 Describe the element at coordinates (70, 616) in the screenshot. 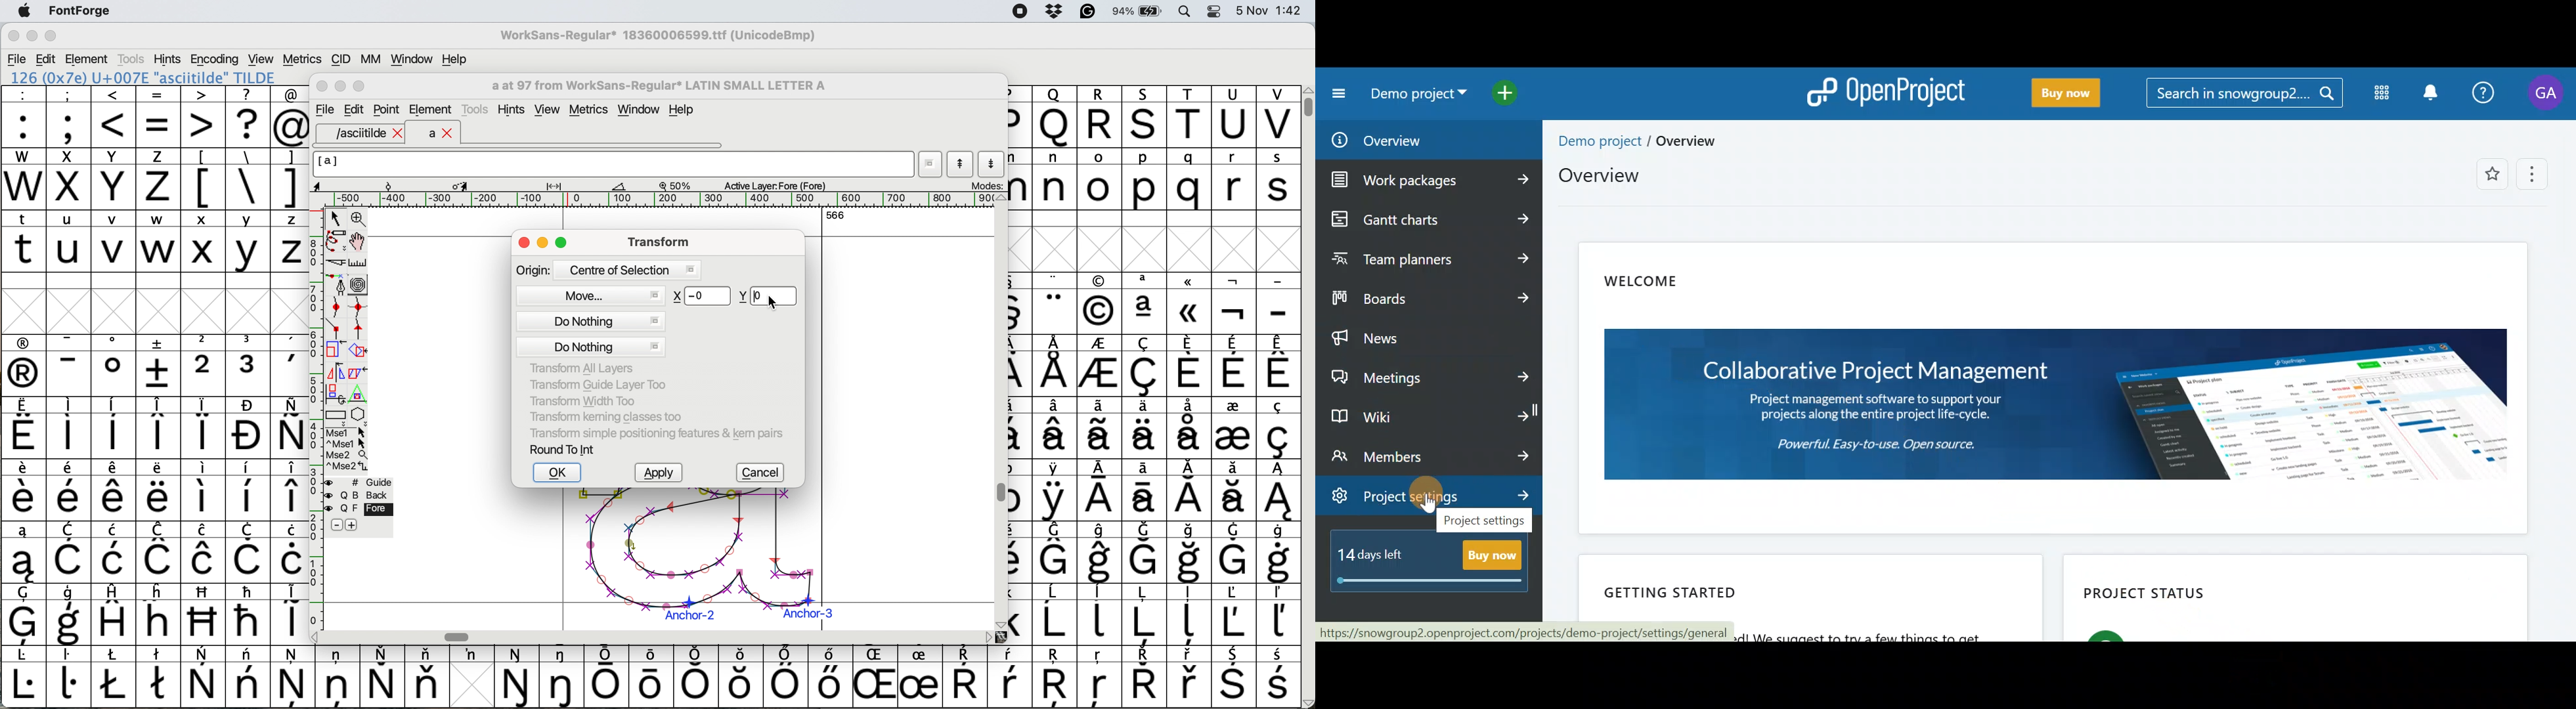

I see `symbol` at that location.